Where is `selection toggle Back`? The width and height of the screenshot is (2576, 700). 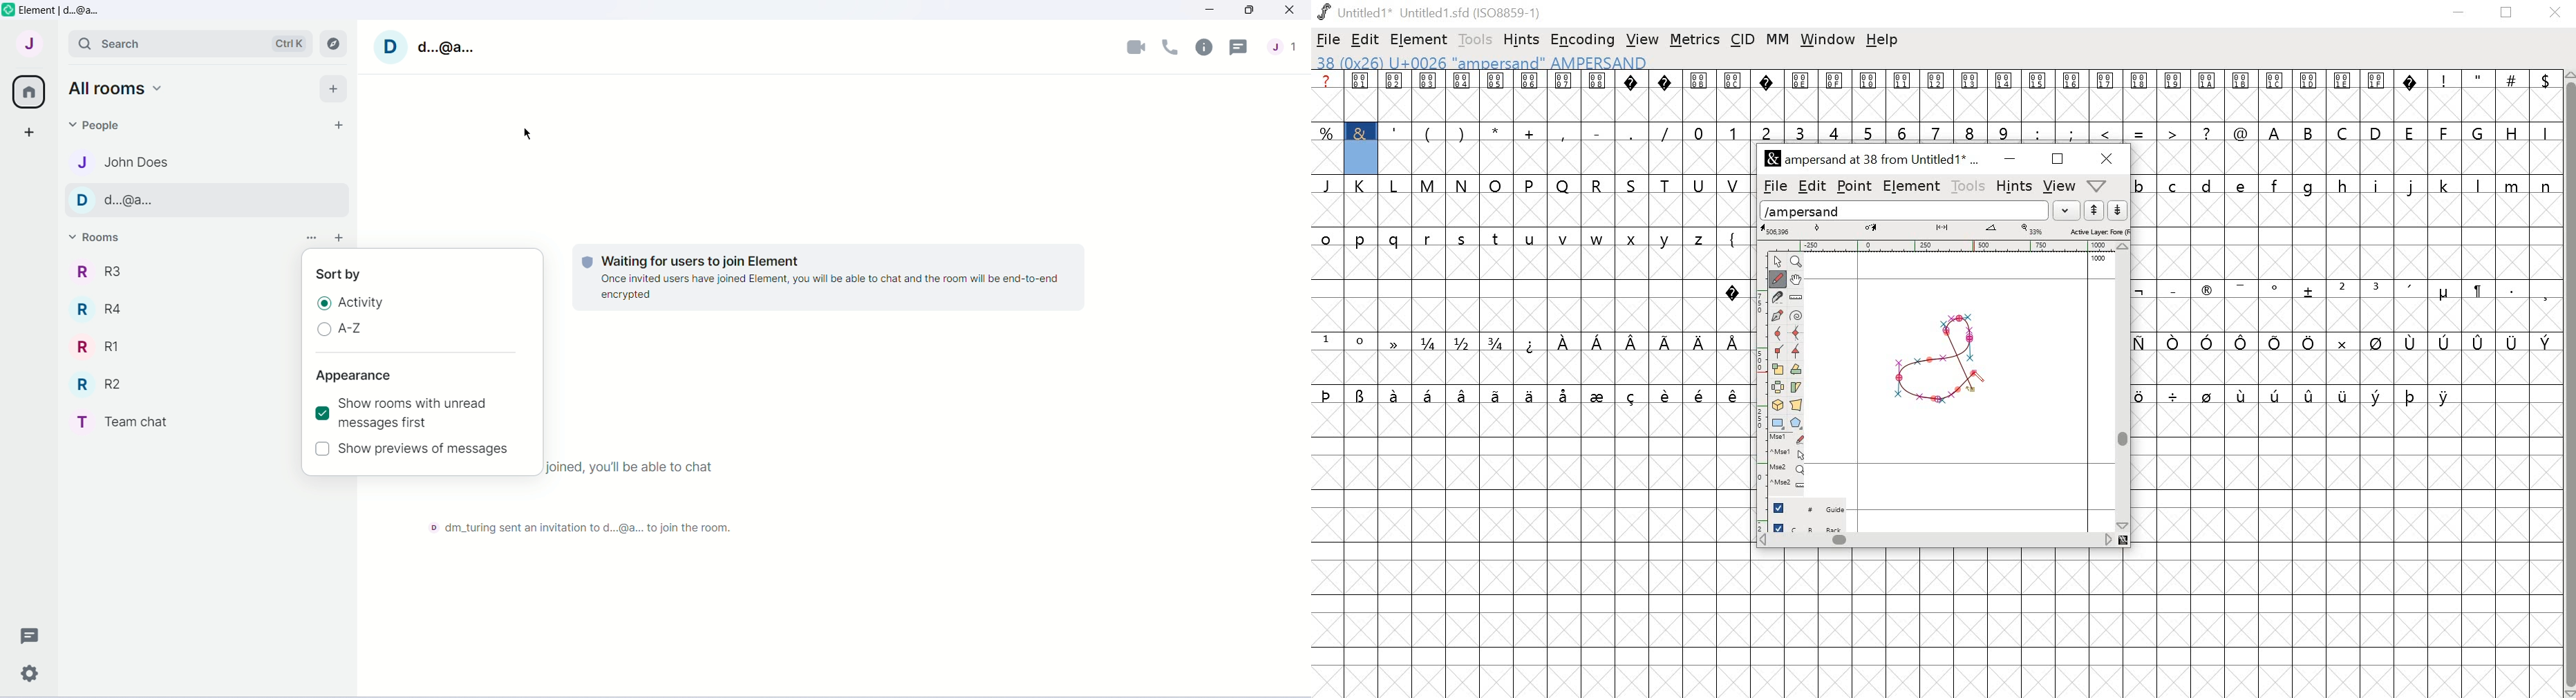
selection toggle Back is located at coordinates (1814, 525).